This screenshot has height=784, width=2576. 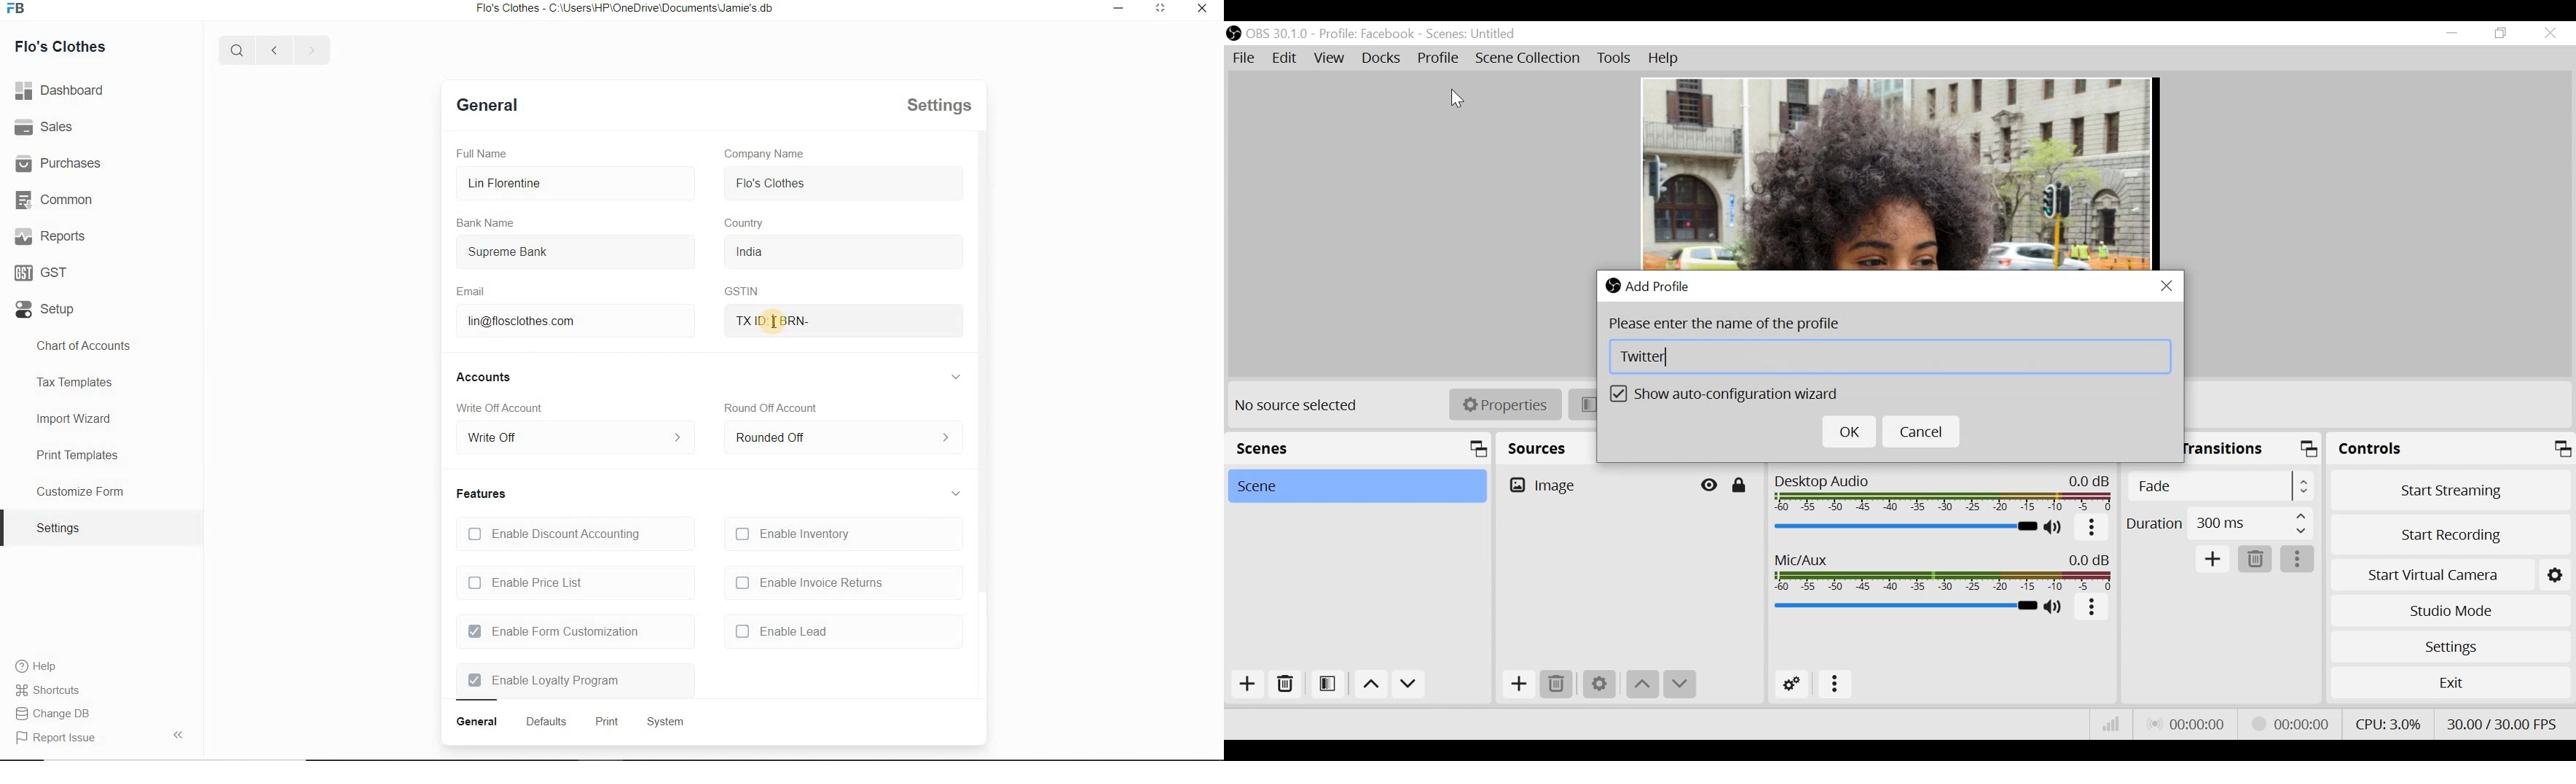 What do you see at coordinates (60, 715) in the screenshot?
I see `Report Issue` at bounding box center [60, 715].